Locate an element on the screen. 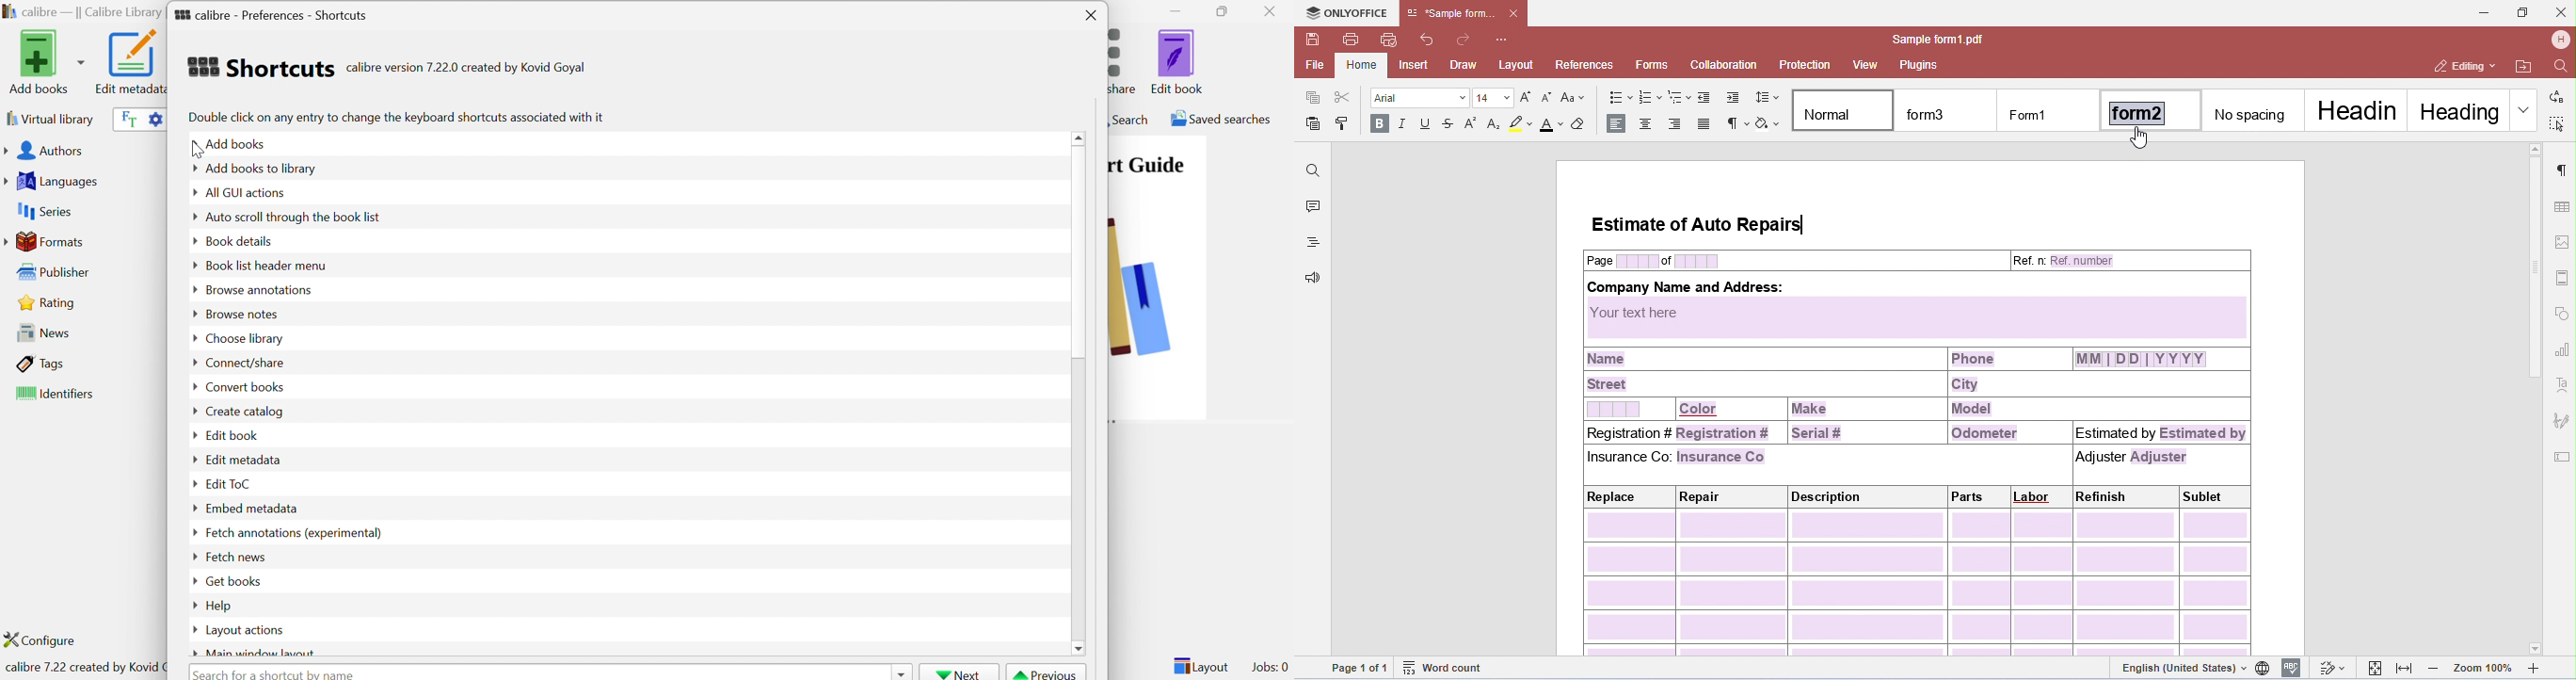  Drop Down is located at coordinates (191, 509).